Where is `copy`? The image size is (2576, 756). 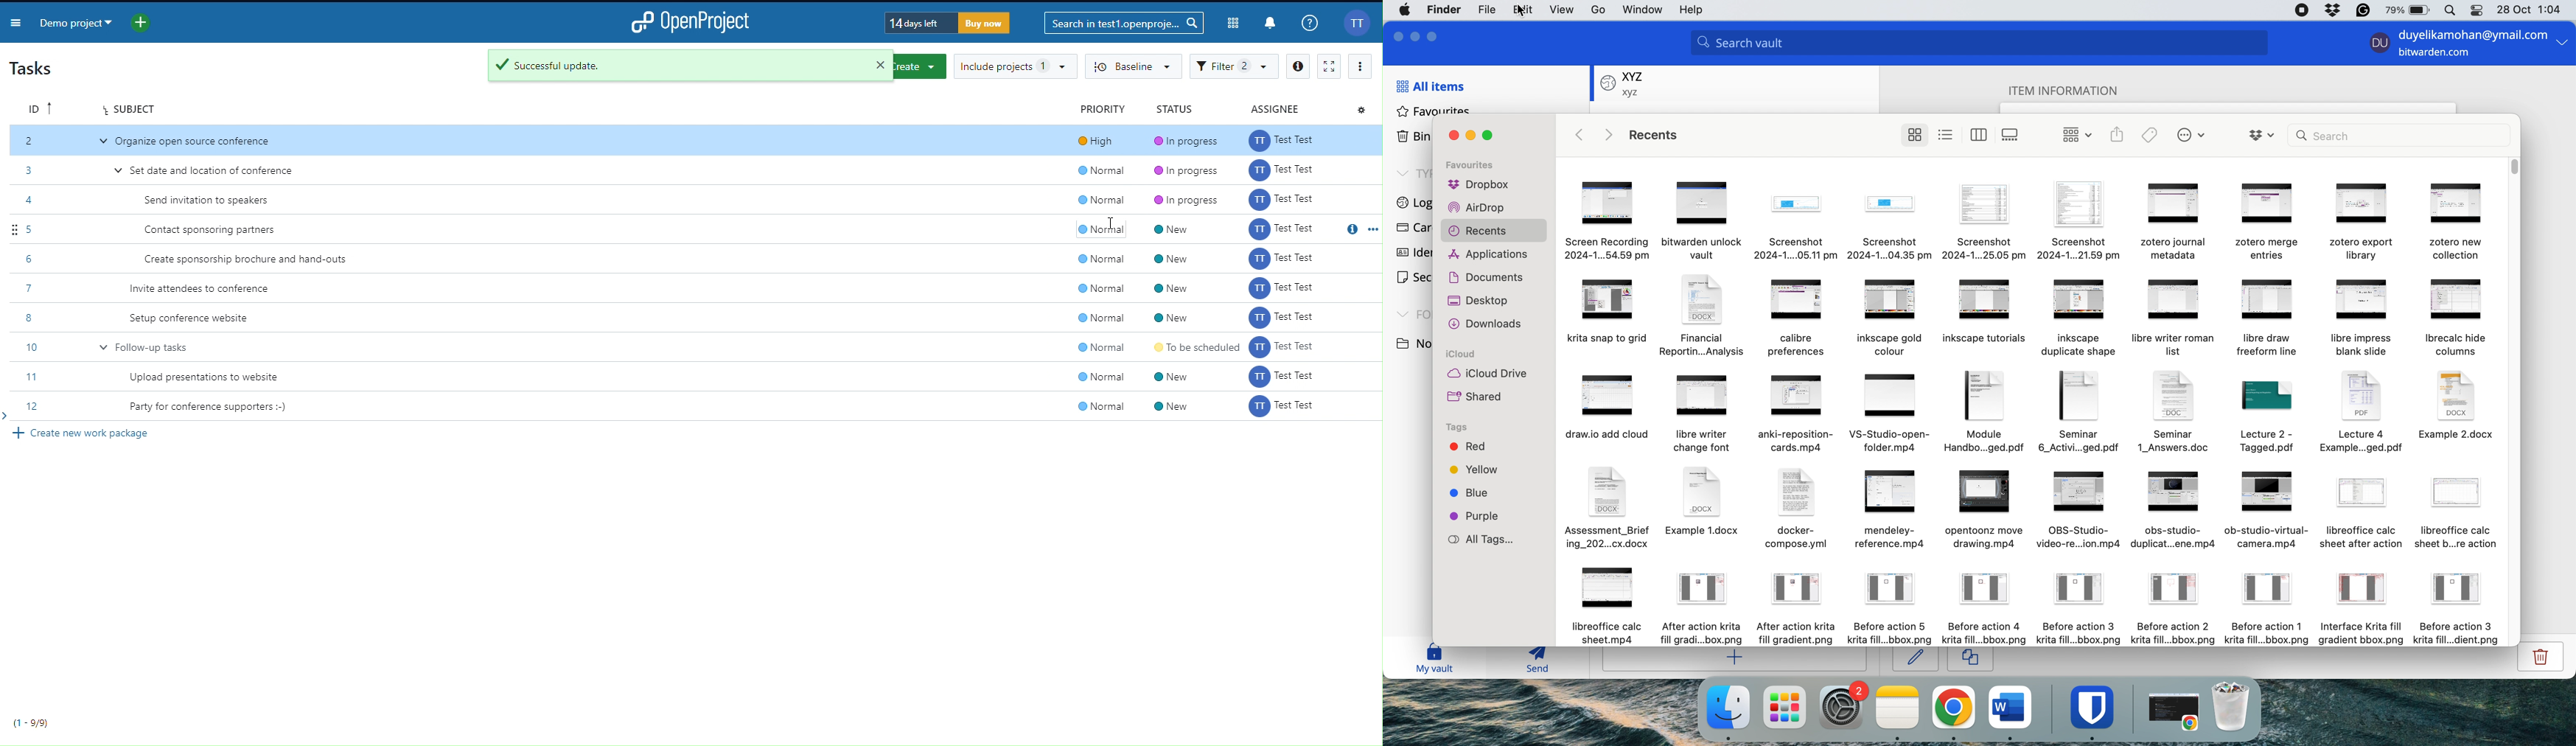 copy is located at coordinates (1972, 660).